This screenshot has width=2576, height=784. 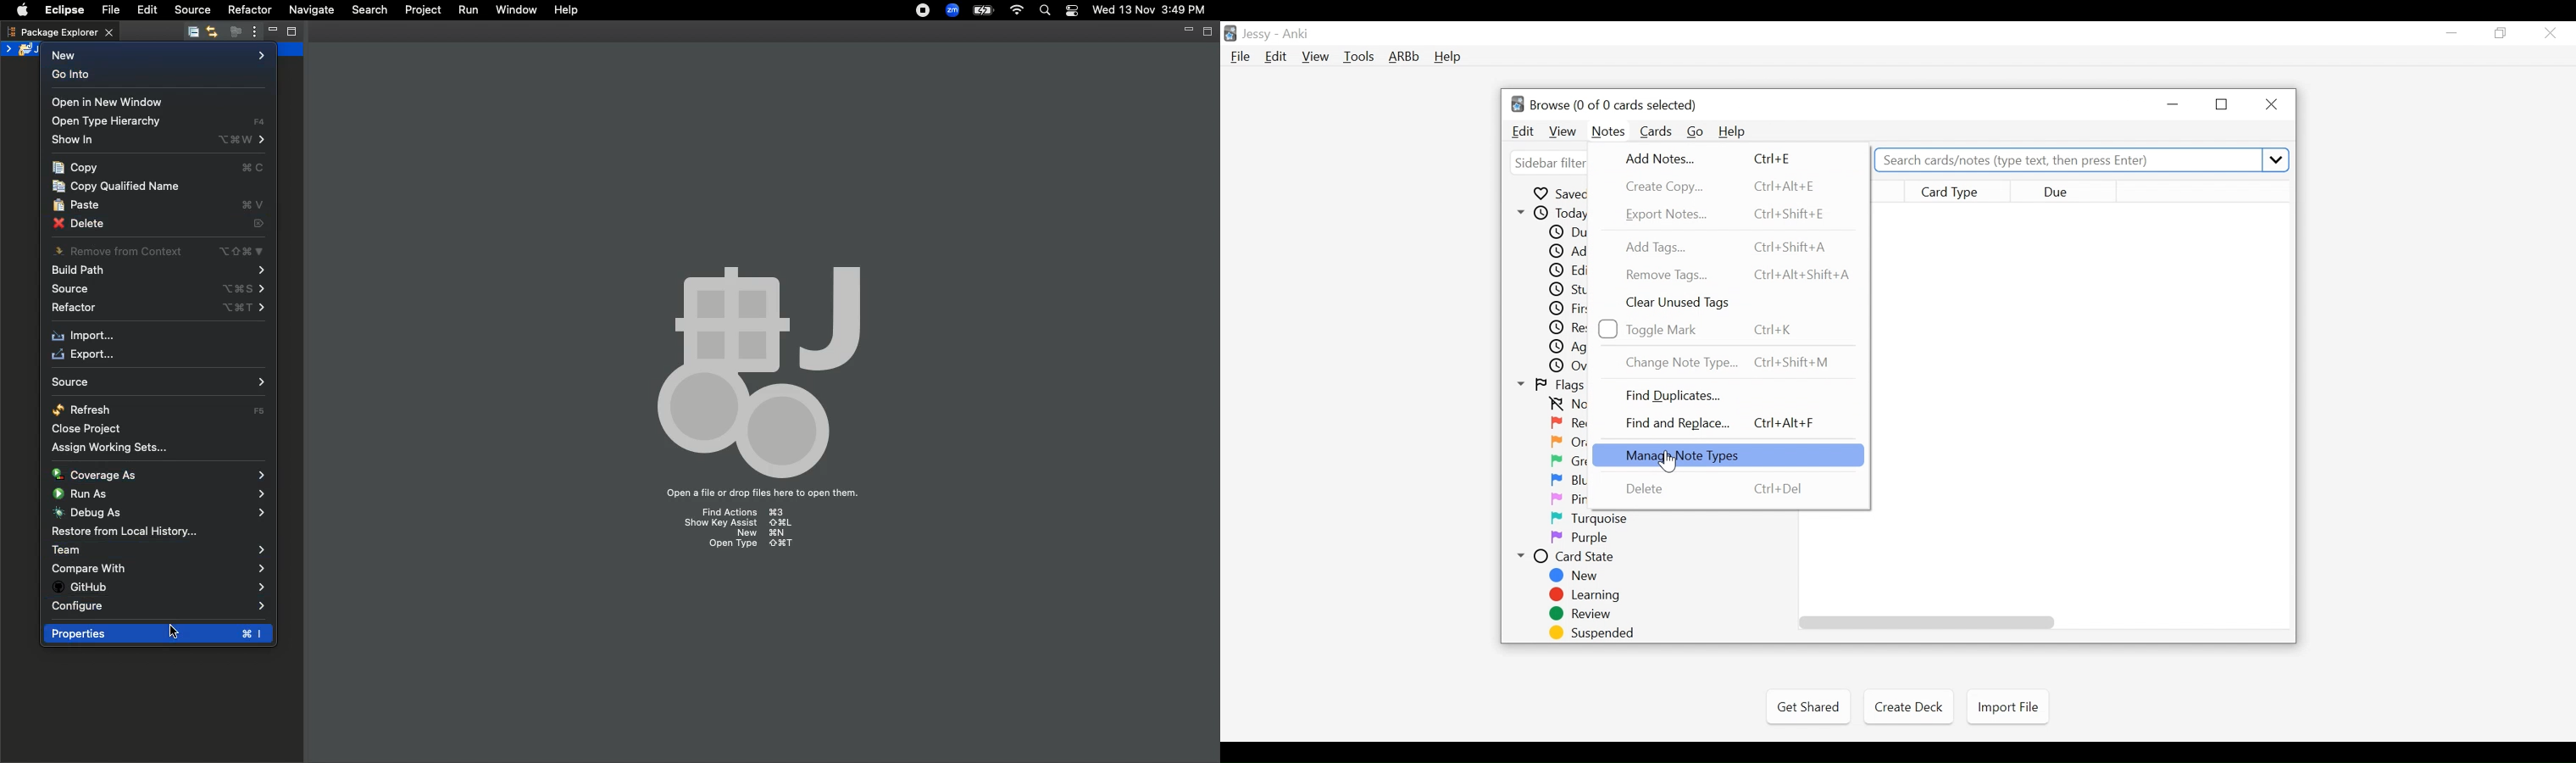 I want to click on Get Shared, so click(x=1808, y=707).